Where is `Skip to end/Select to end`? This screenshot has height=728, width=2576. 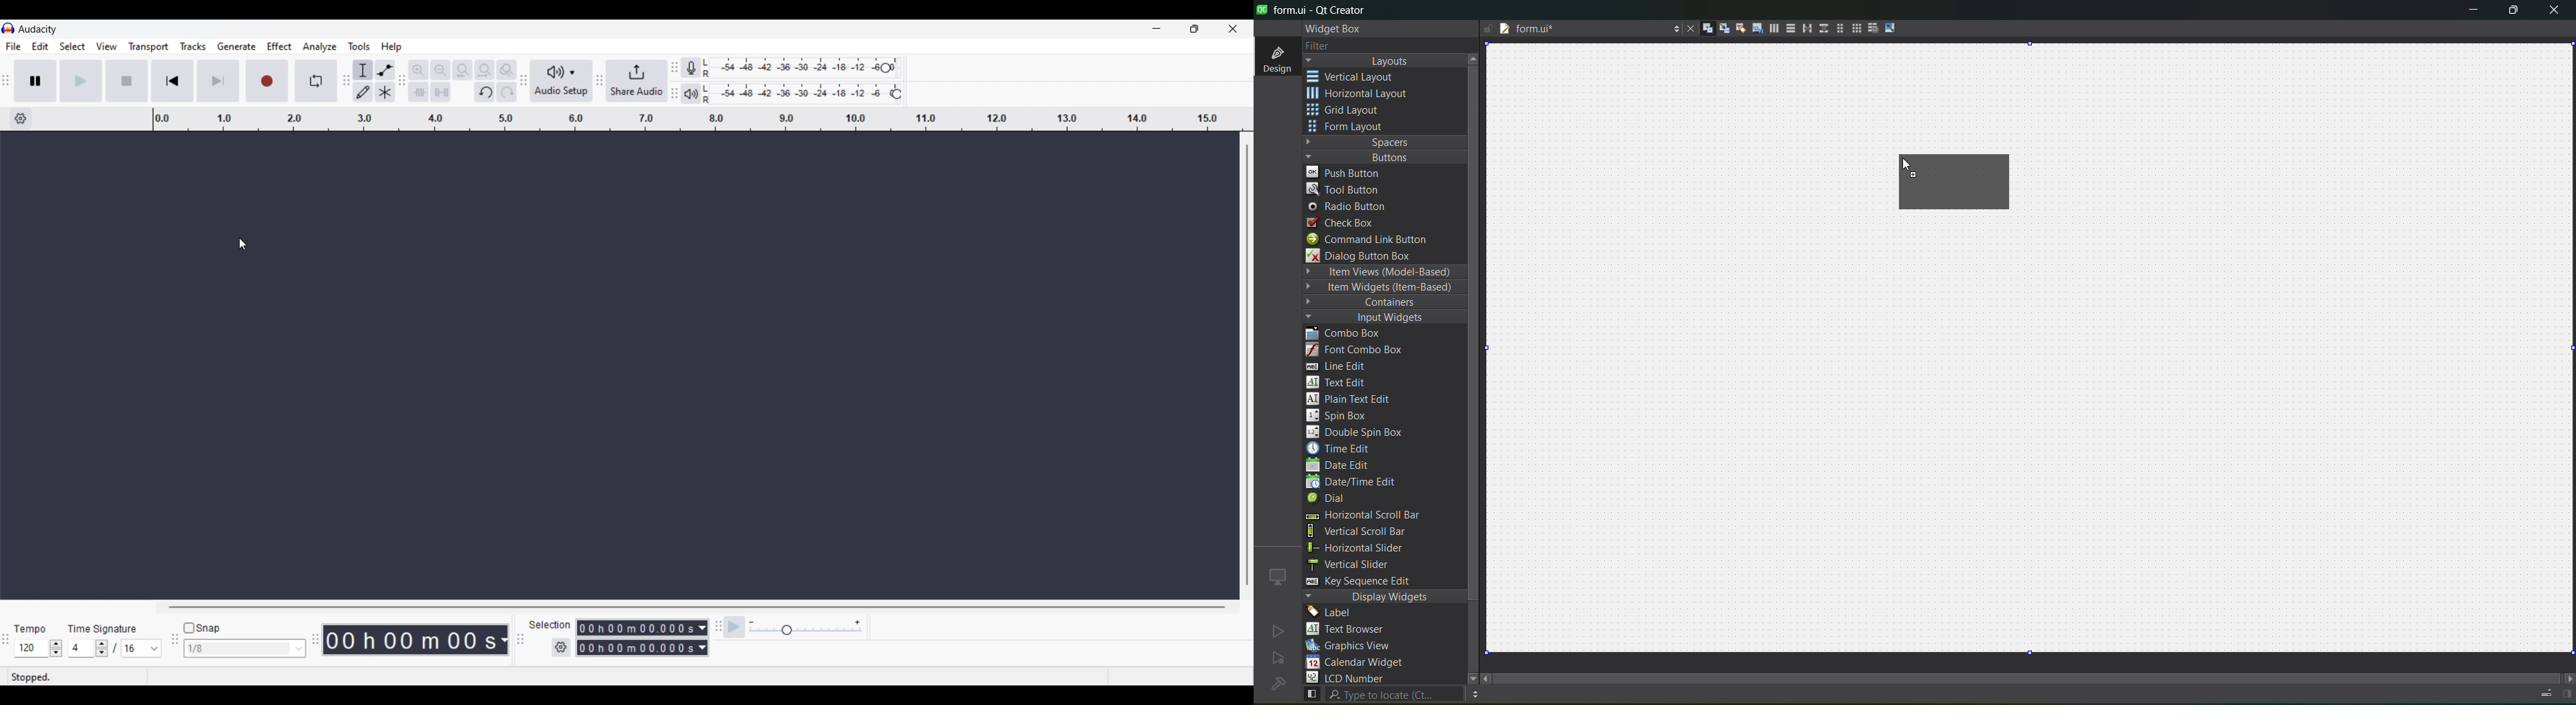
Skip to end/Select to end is located at coordinates (218, 81).